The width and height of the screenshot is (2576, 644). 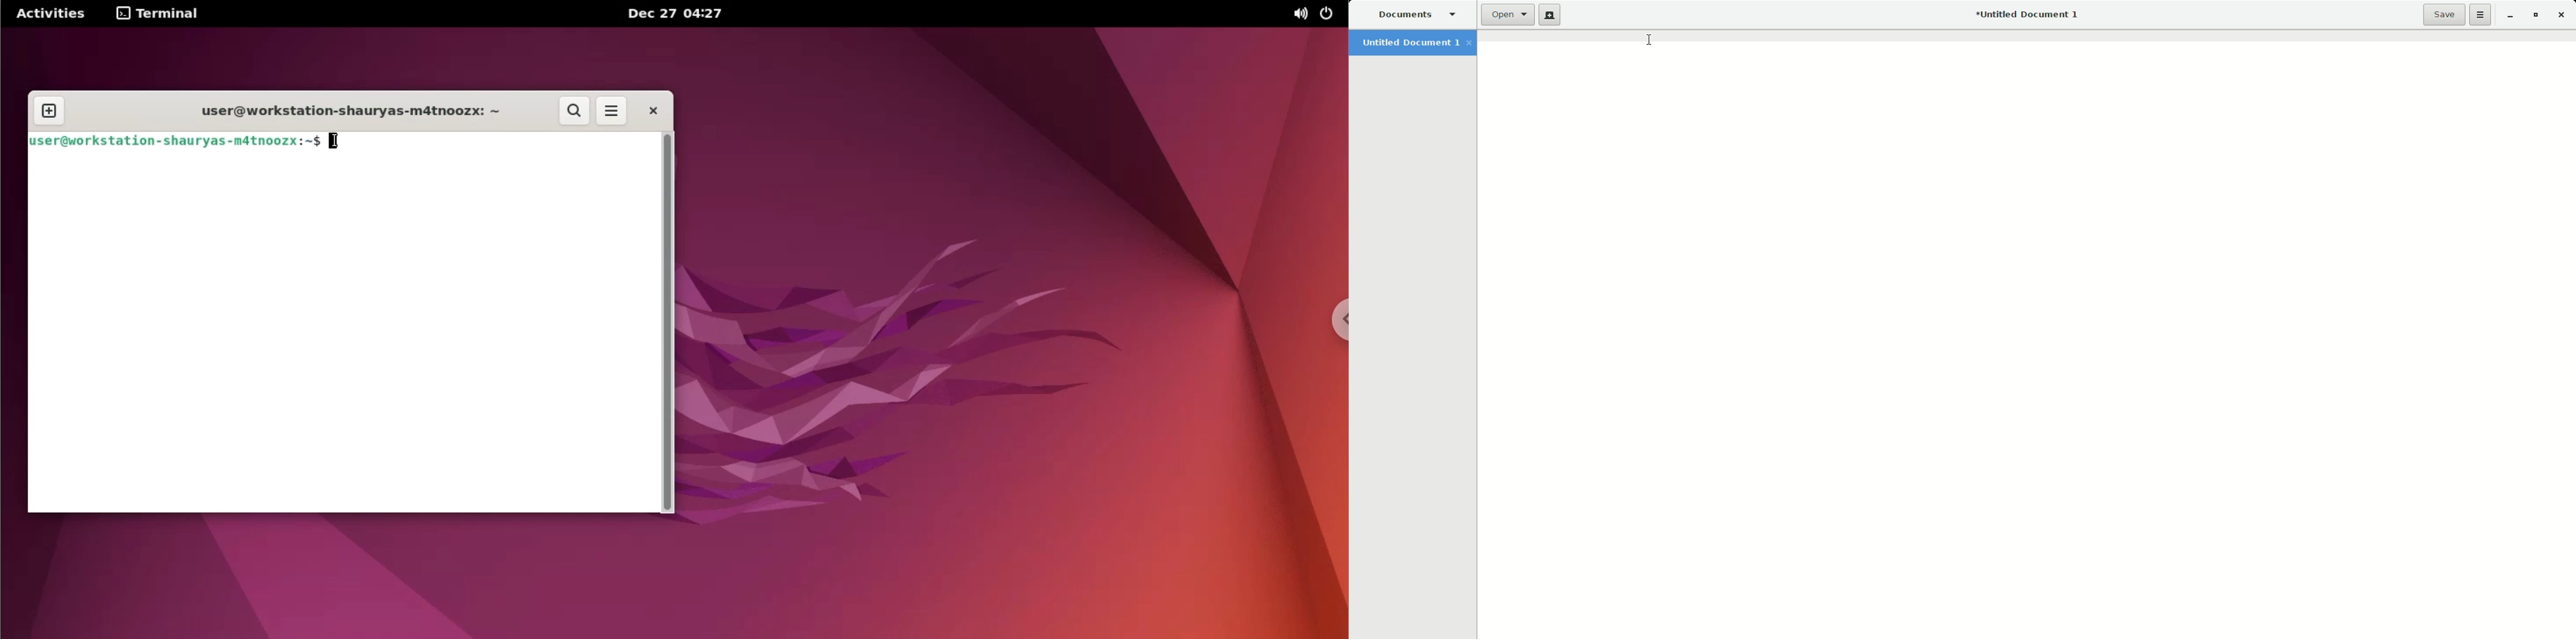 What do you see at coordinates (648, 110) in the screenshot?
I see `close` at bounding box center [648, 110].